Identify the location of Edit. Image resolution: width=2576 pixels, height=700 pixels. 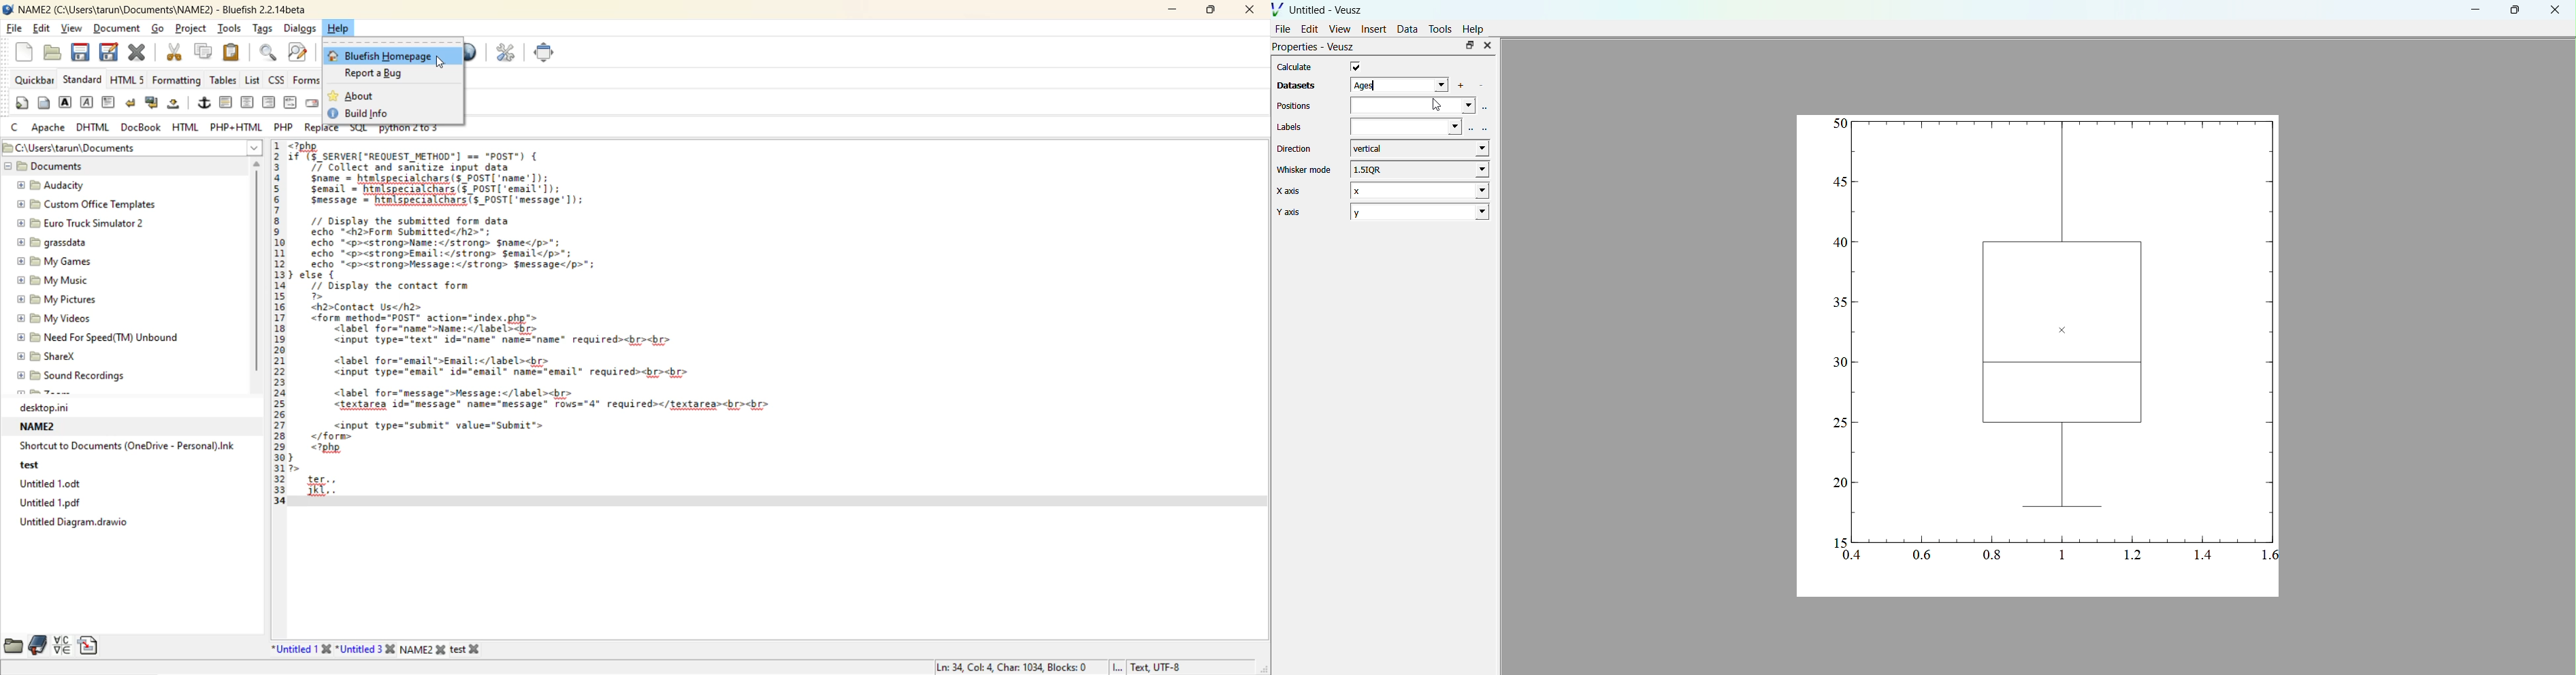
(1310, 29).